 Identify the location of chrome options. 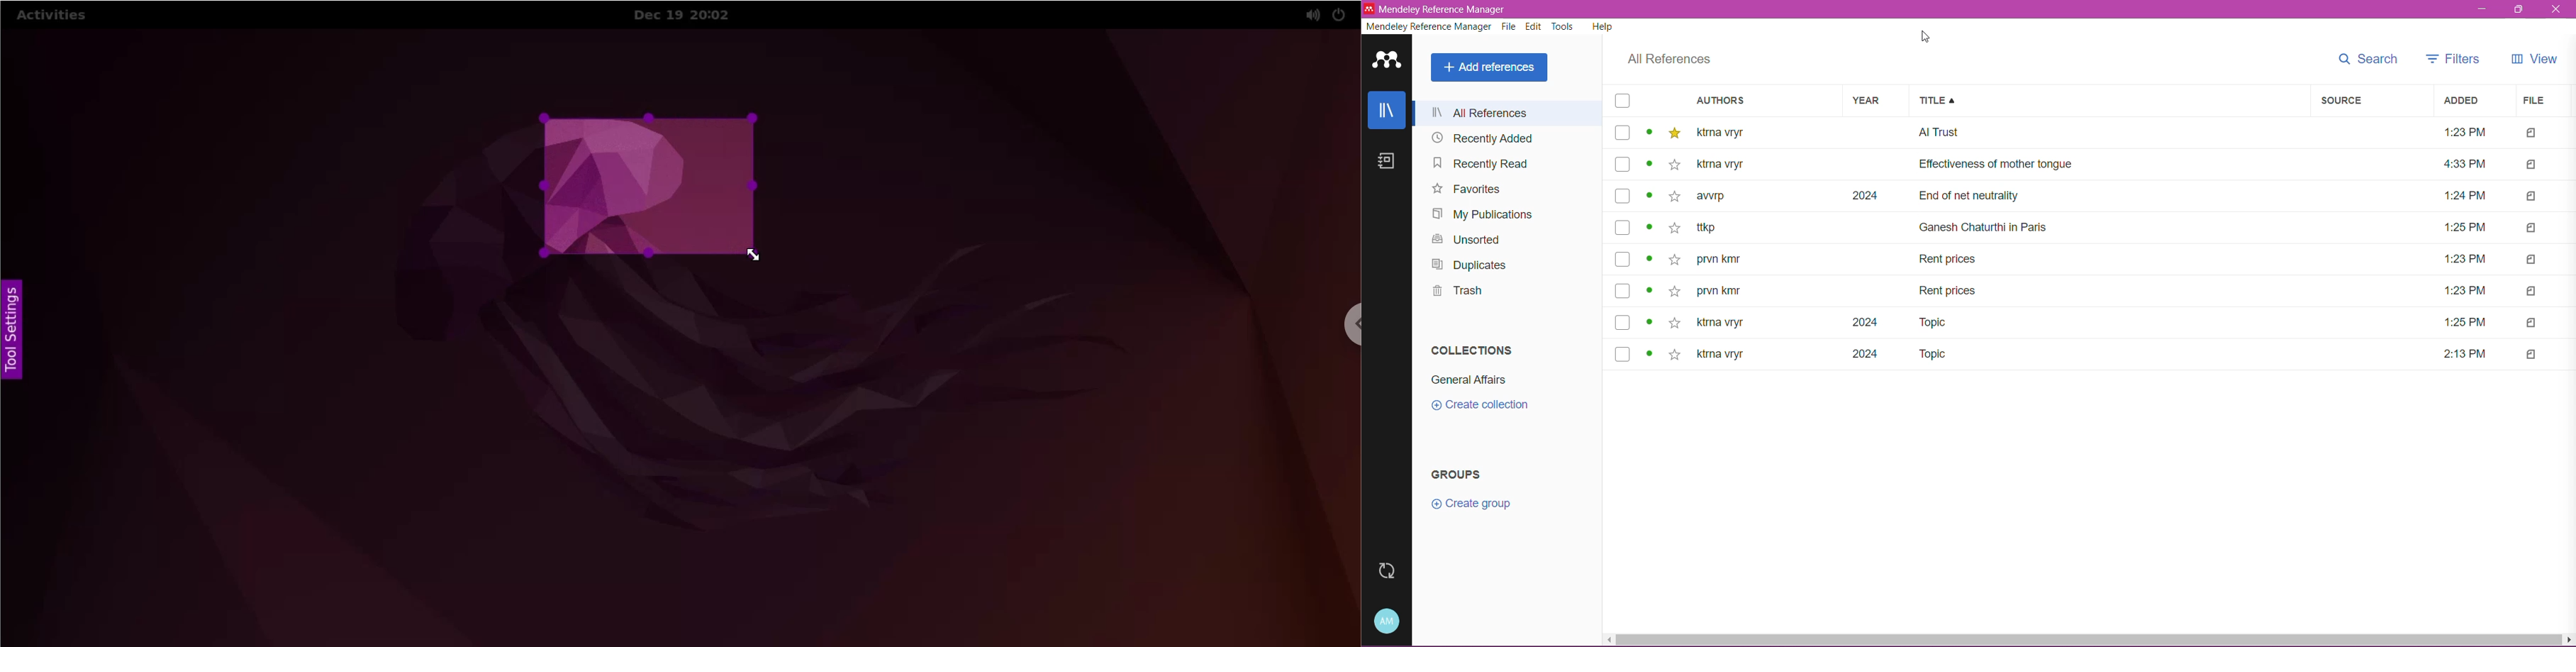
(1347, 327).